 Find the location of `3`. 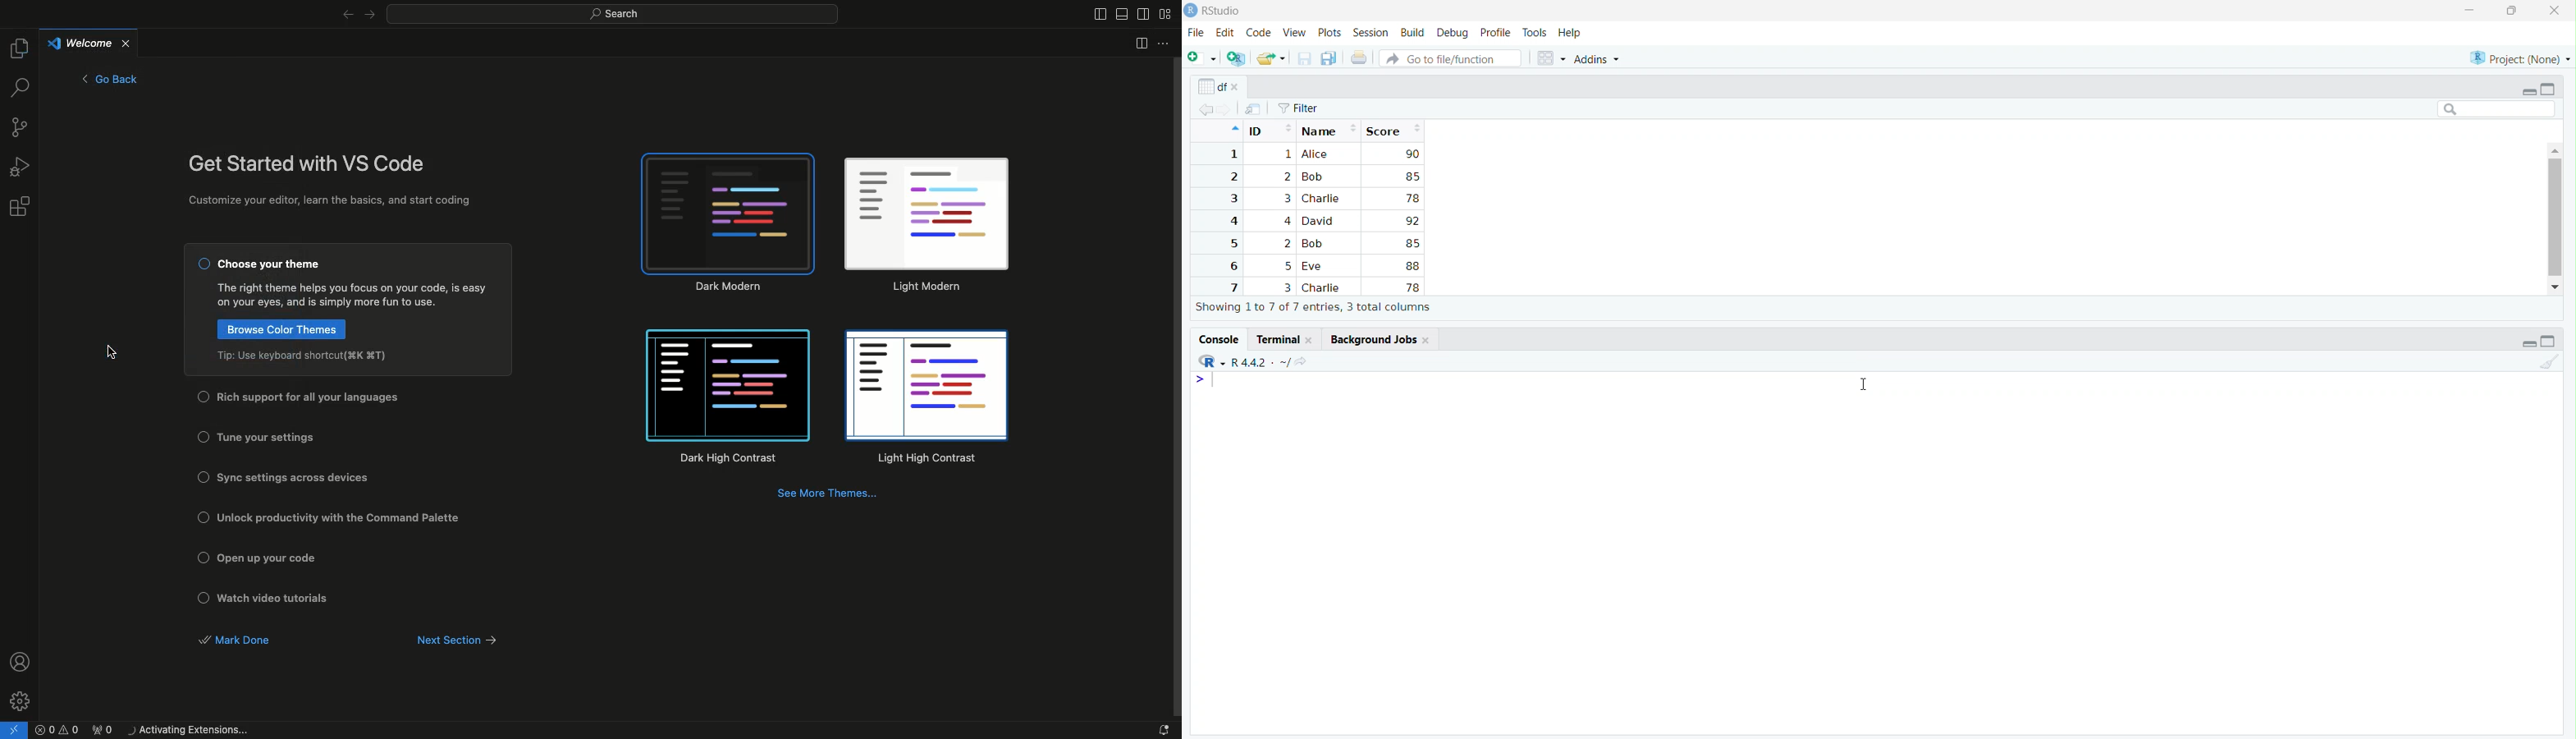

3 is located at coordinates (1232, 199).